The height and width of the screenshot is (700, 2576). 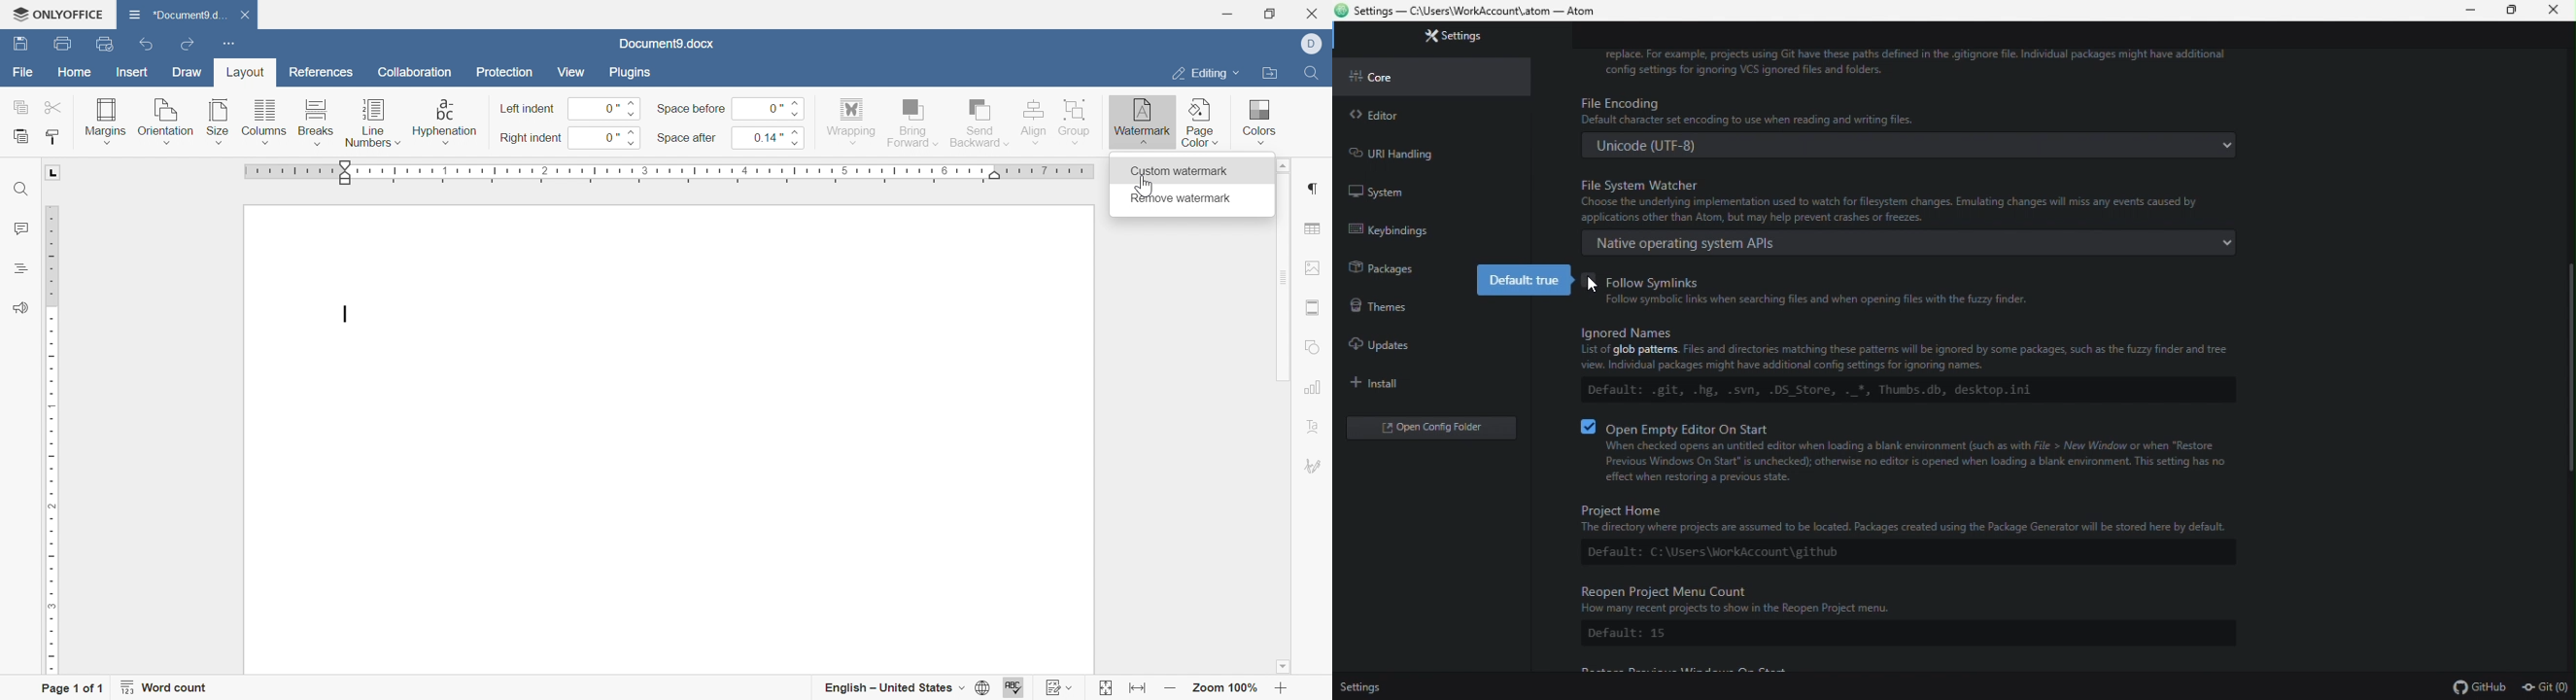 What do you see at coordinates (2546, 688) in the screenshot?
I see `Git (0)` at bounding box center [2546, 688].